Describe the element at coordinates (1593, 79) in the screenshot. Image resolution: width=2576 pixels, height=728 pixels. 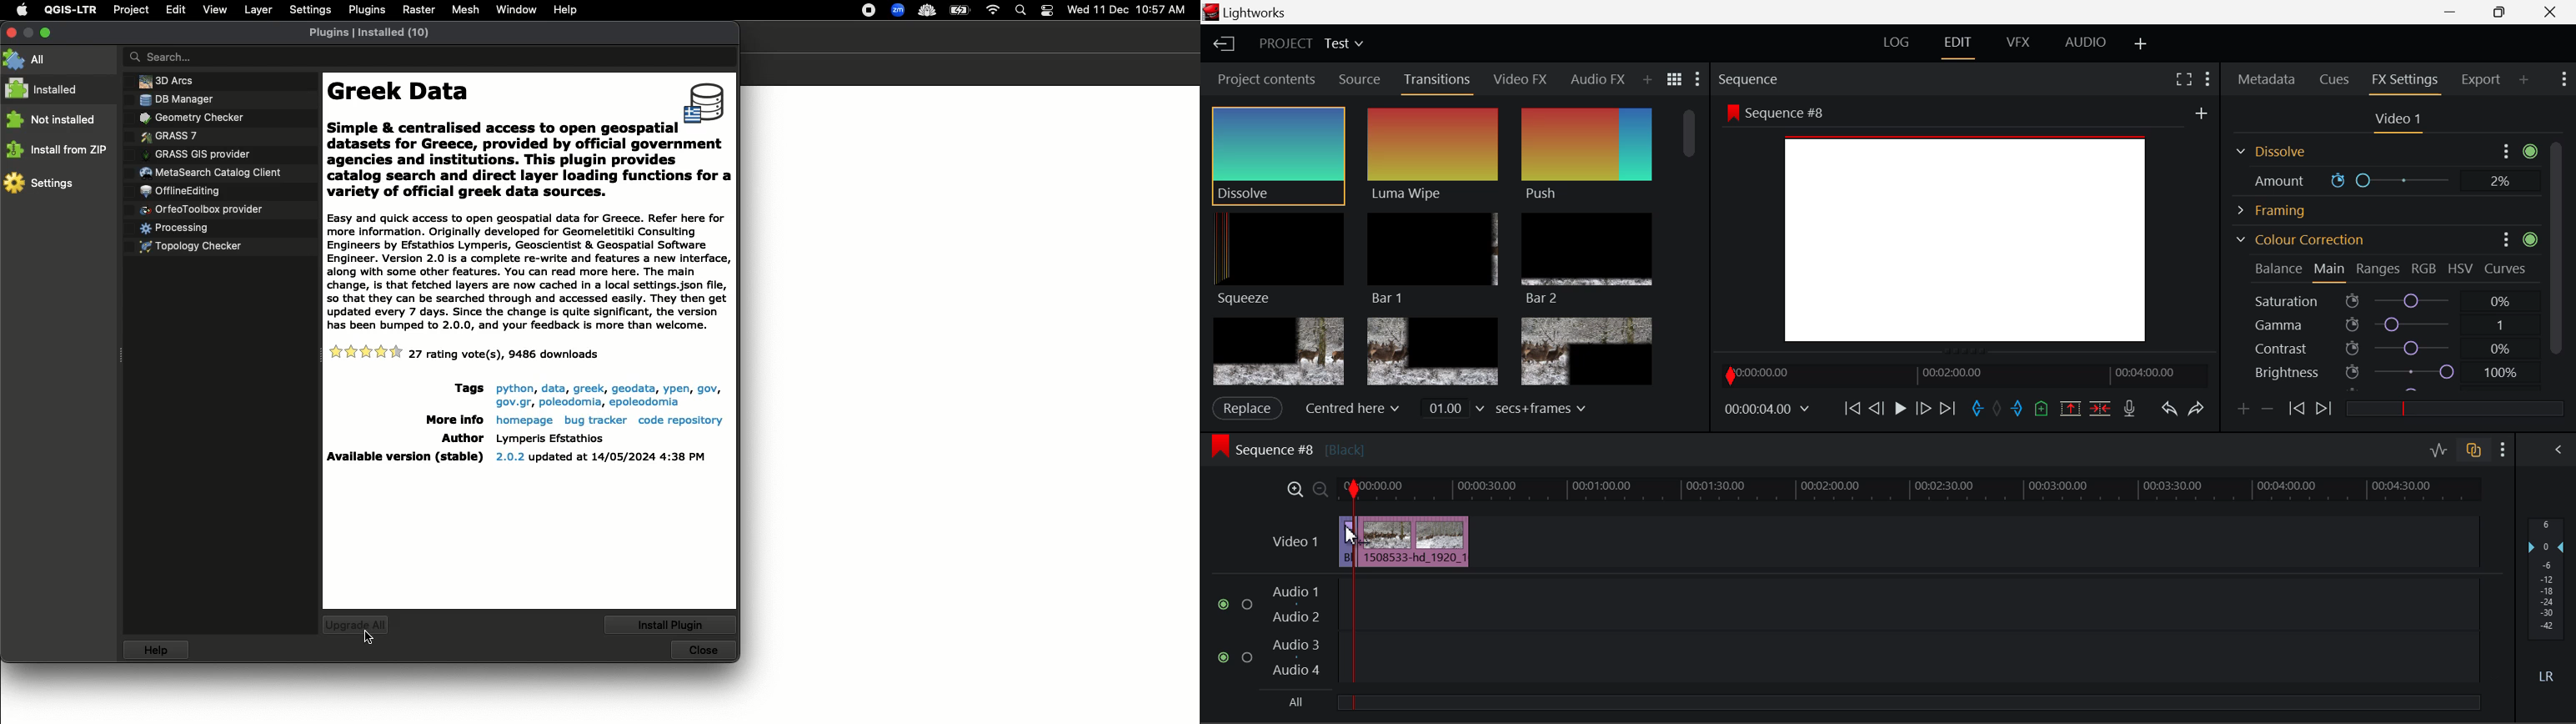
I see `Audio FX` at that location.